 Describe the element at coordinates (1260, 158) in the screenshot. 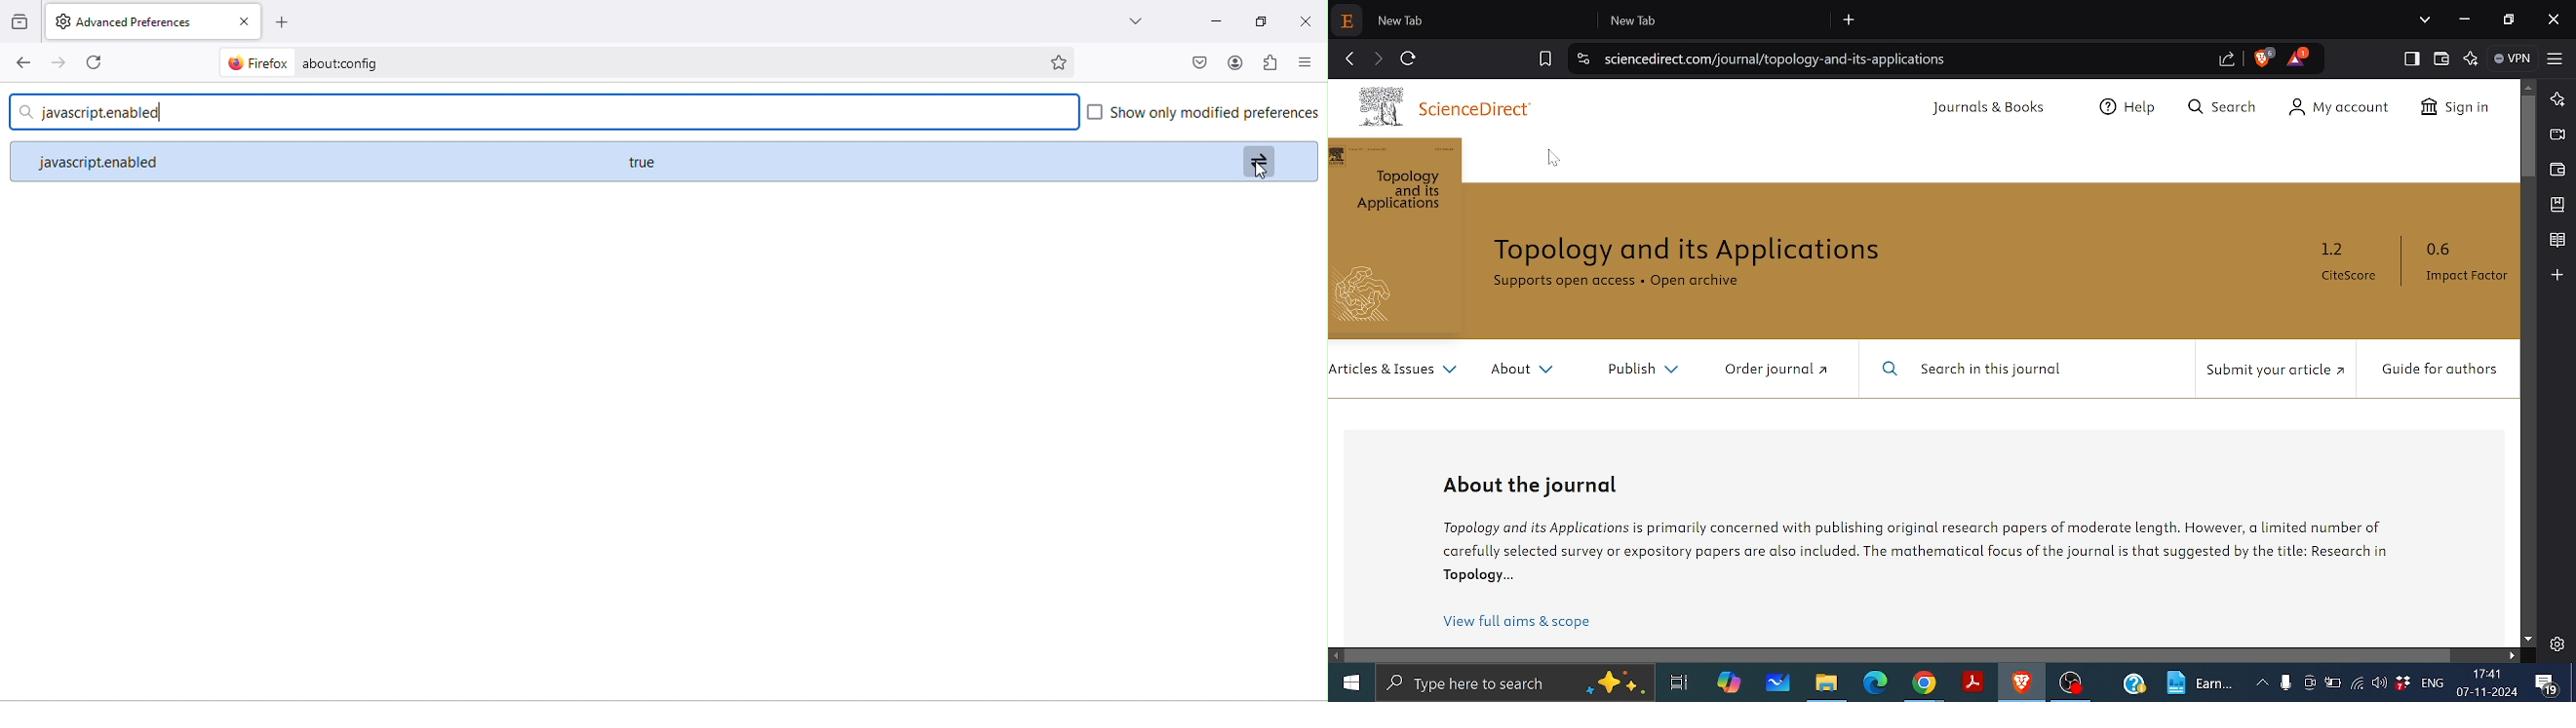

I see `toggle` at that location.